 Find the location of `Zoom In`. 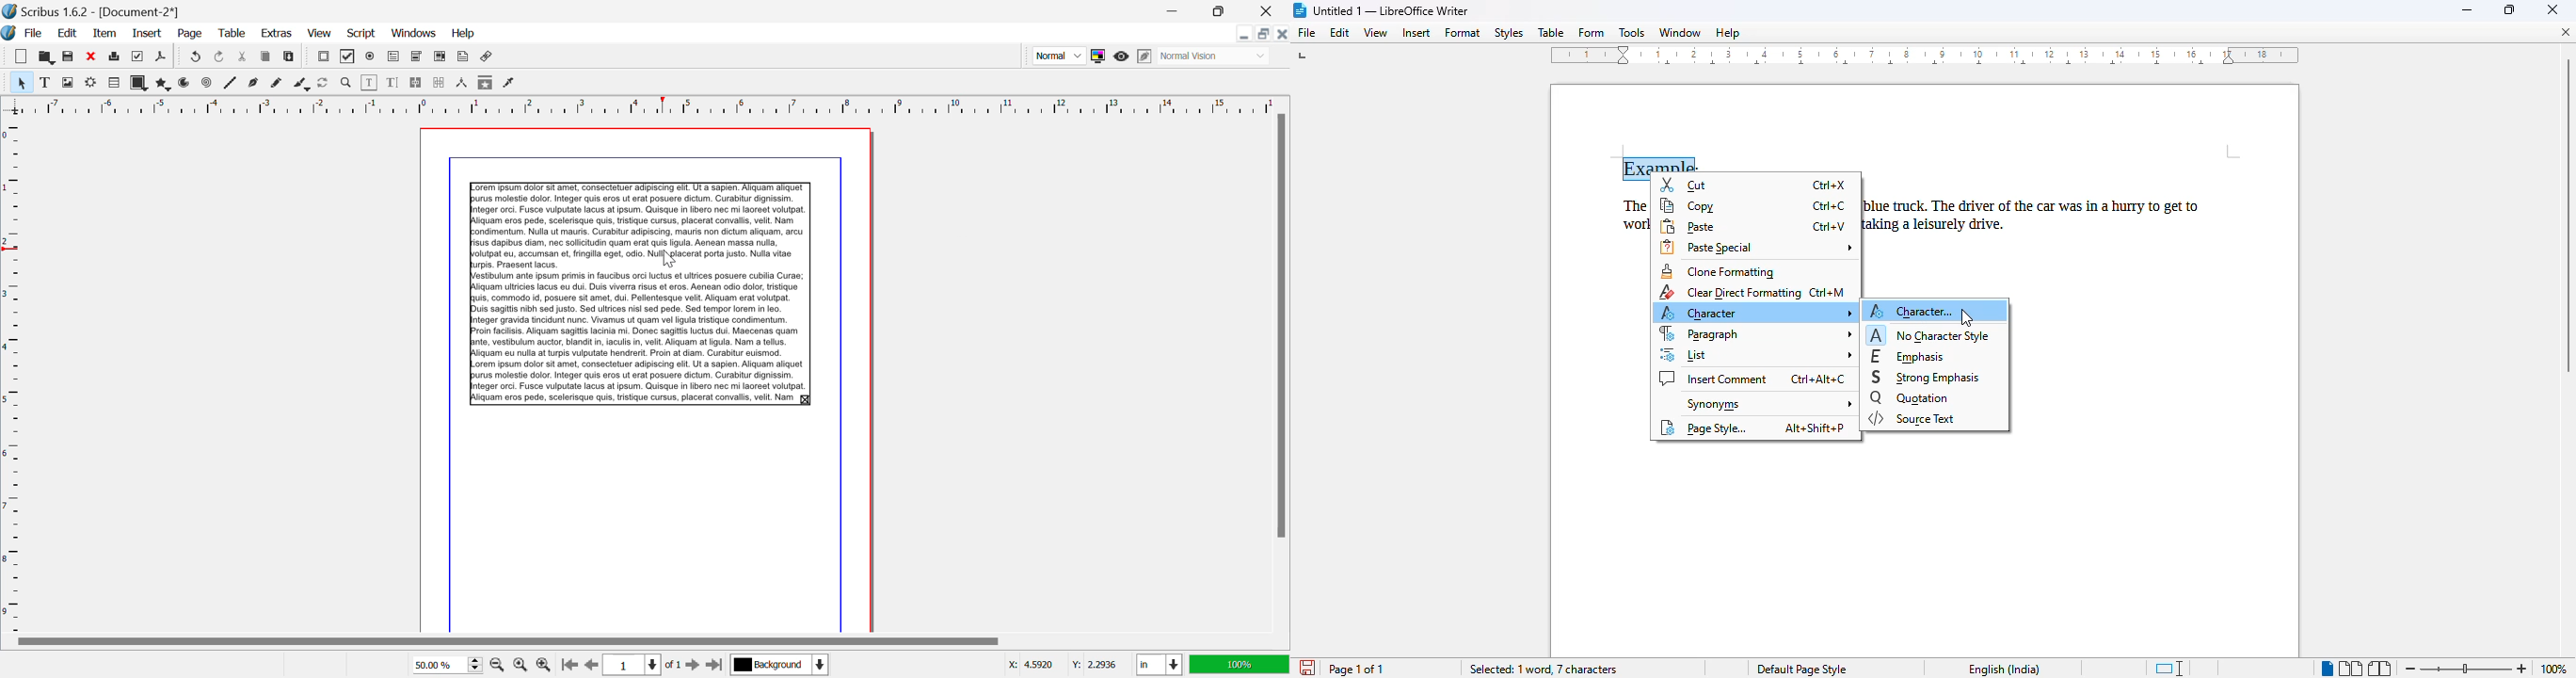

Zoom In is located at coordinates (545, 665).